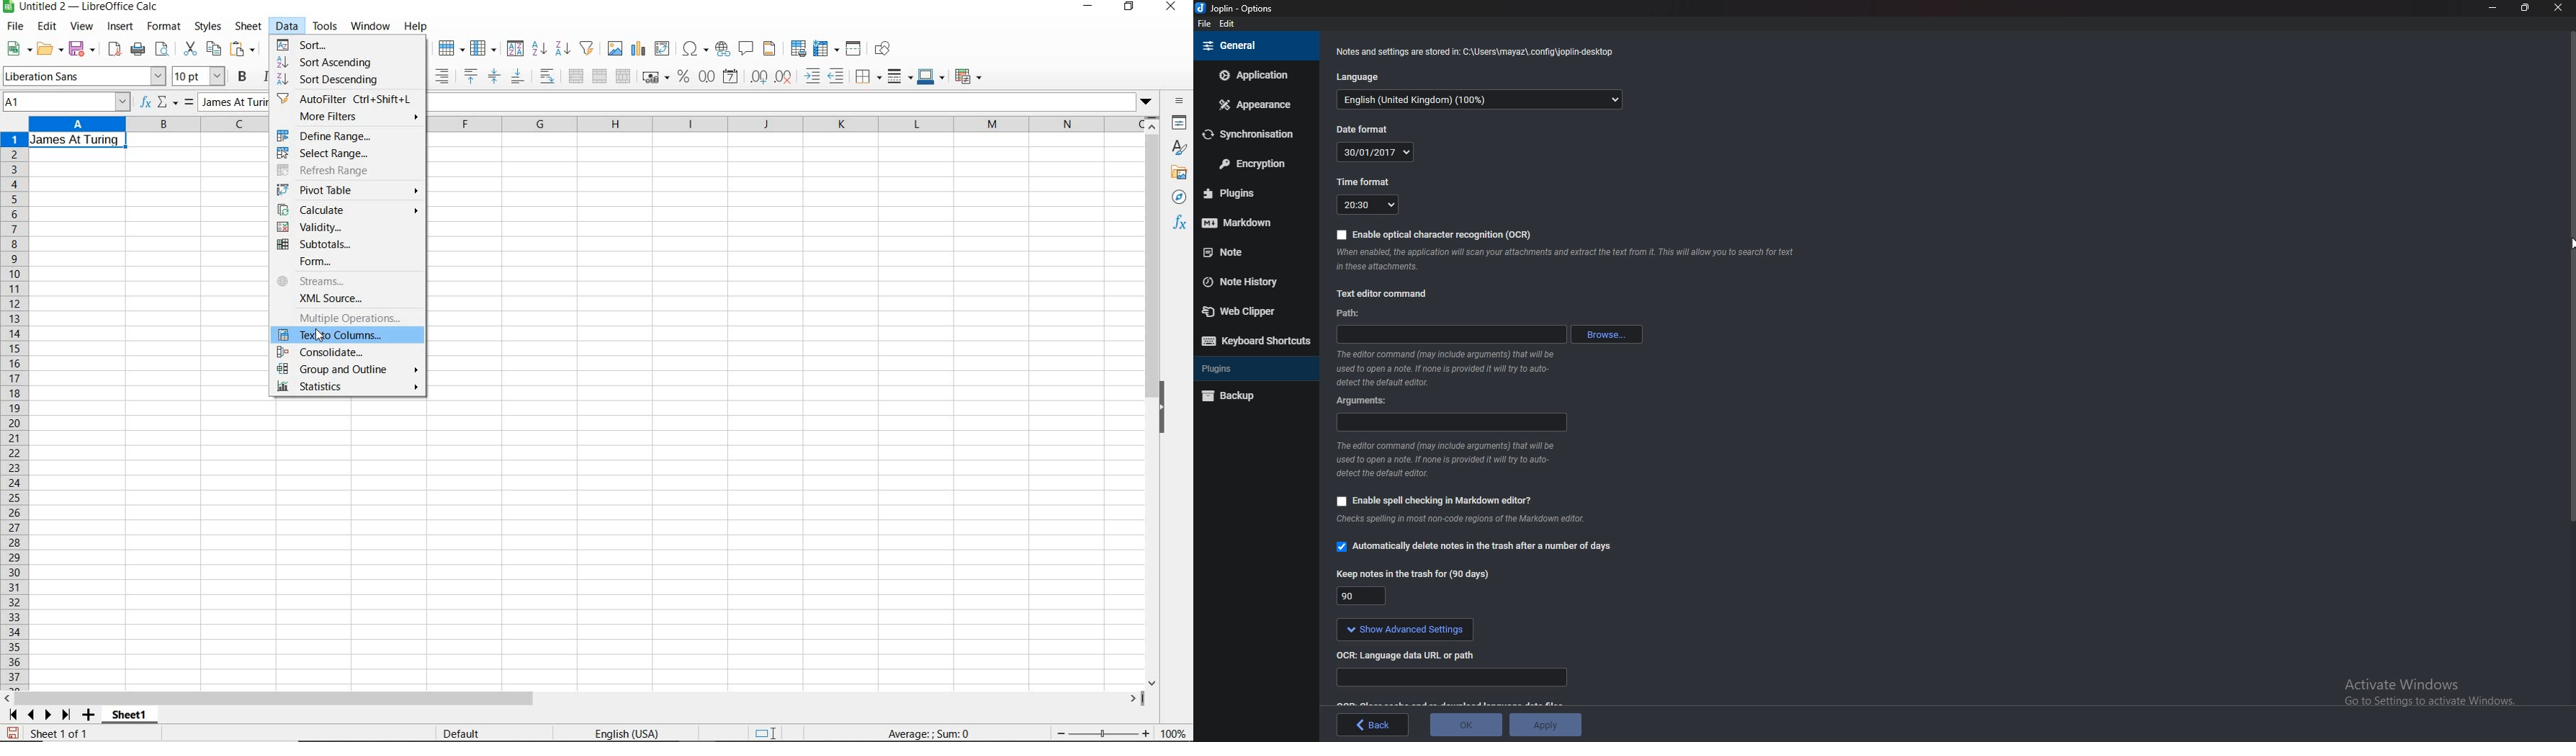  What do you see at coordinates (787, 77) in the screenshot?
I see `delete decimal place` at bounding box center [787, 77].